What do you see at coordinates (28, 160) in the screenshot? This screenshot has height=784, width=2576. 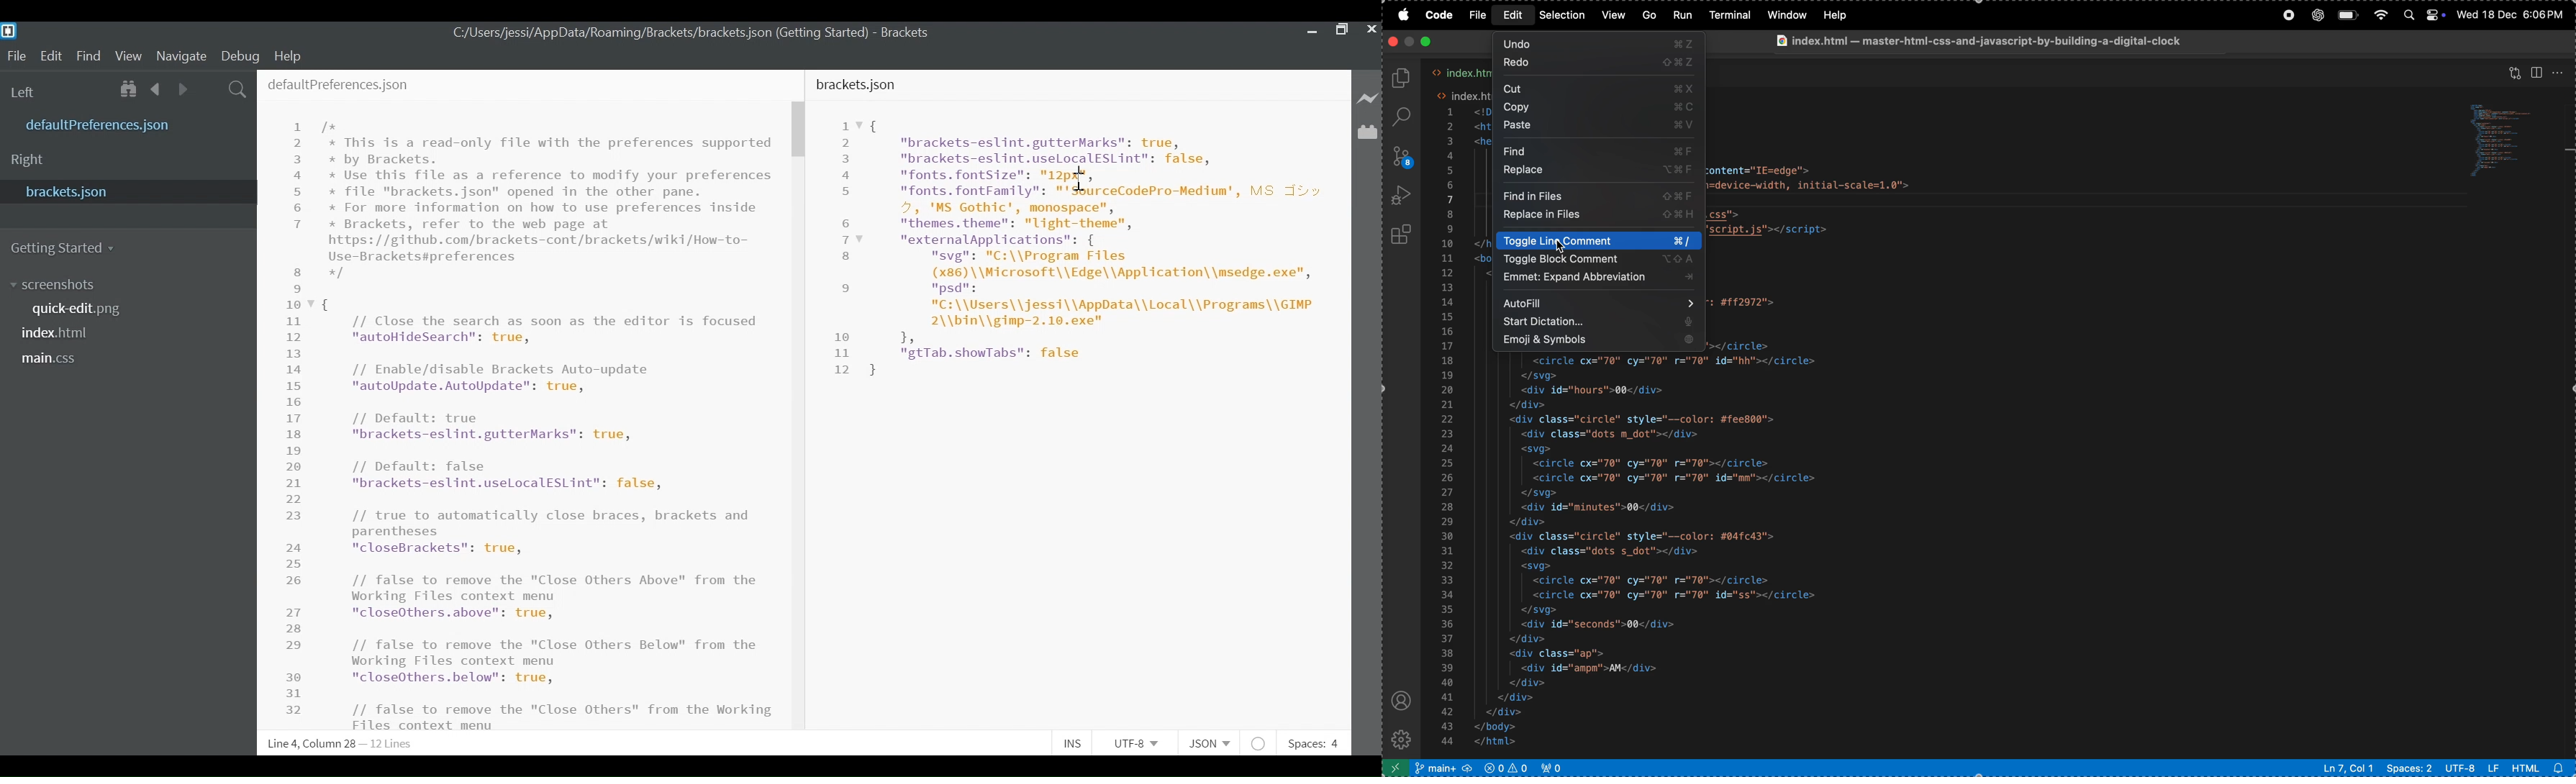 I see `Right` at bounding box center [28, 160].